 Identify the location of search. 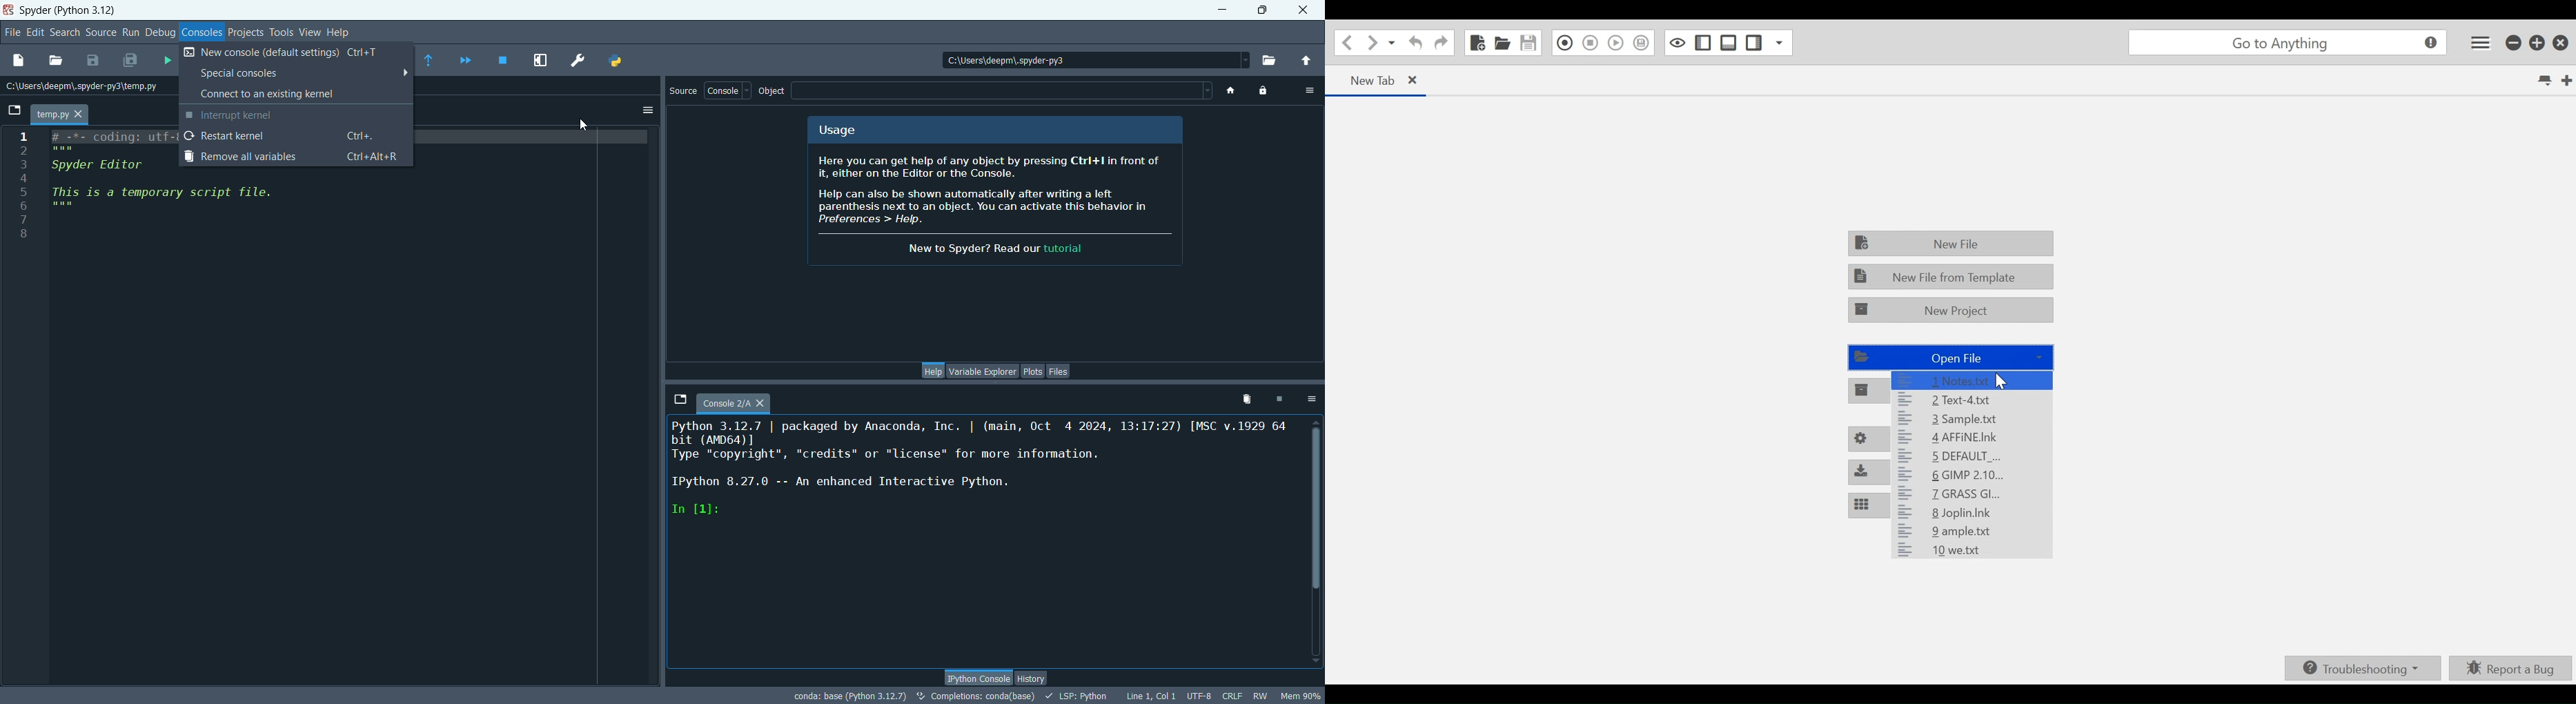
(65, 34).